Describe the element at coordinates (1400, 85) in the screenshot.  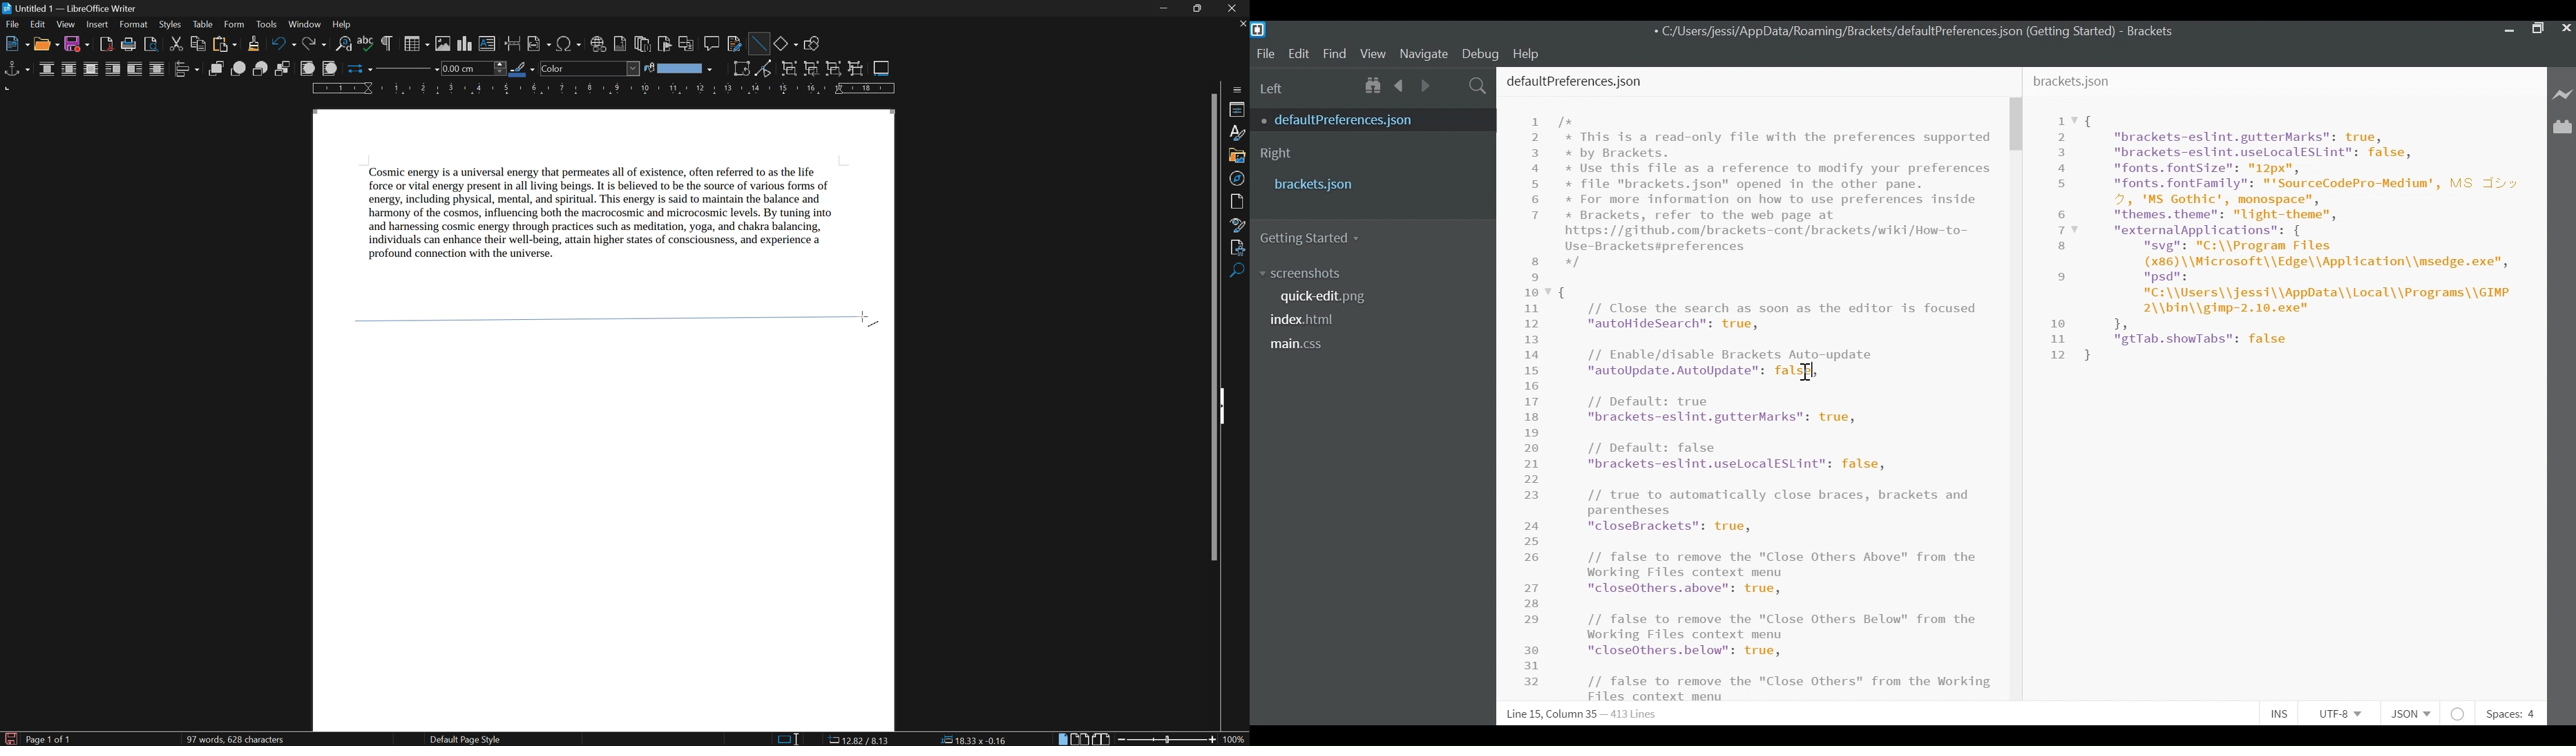
I see `Navigate back` at that location.